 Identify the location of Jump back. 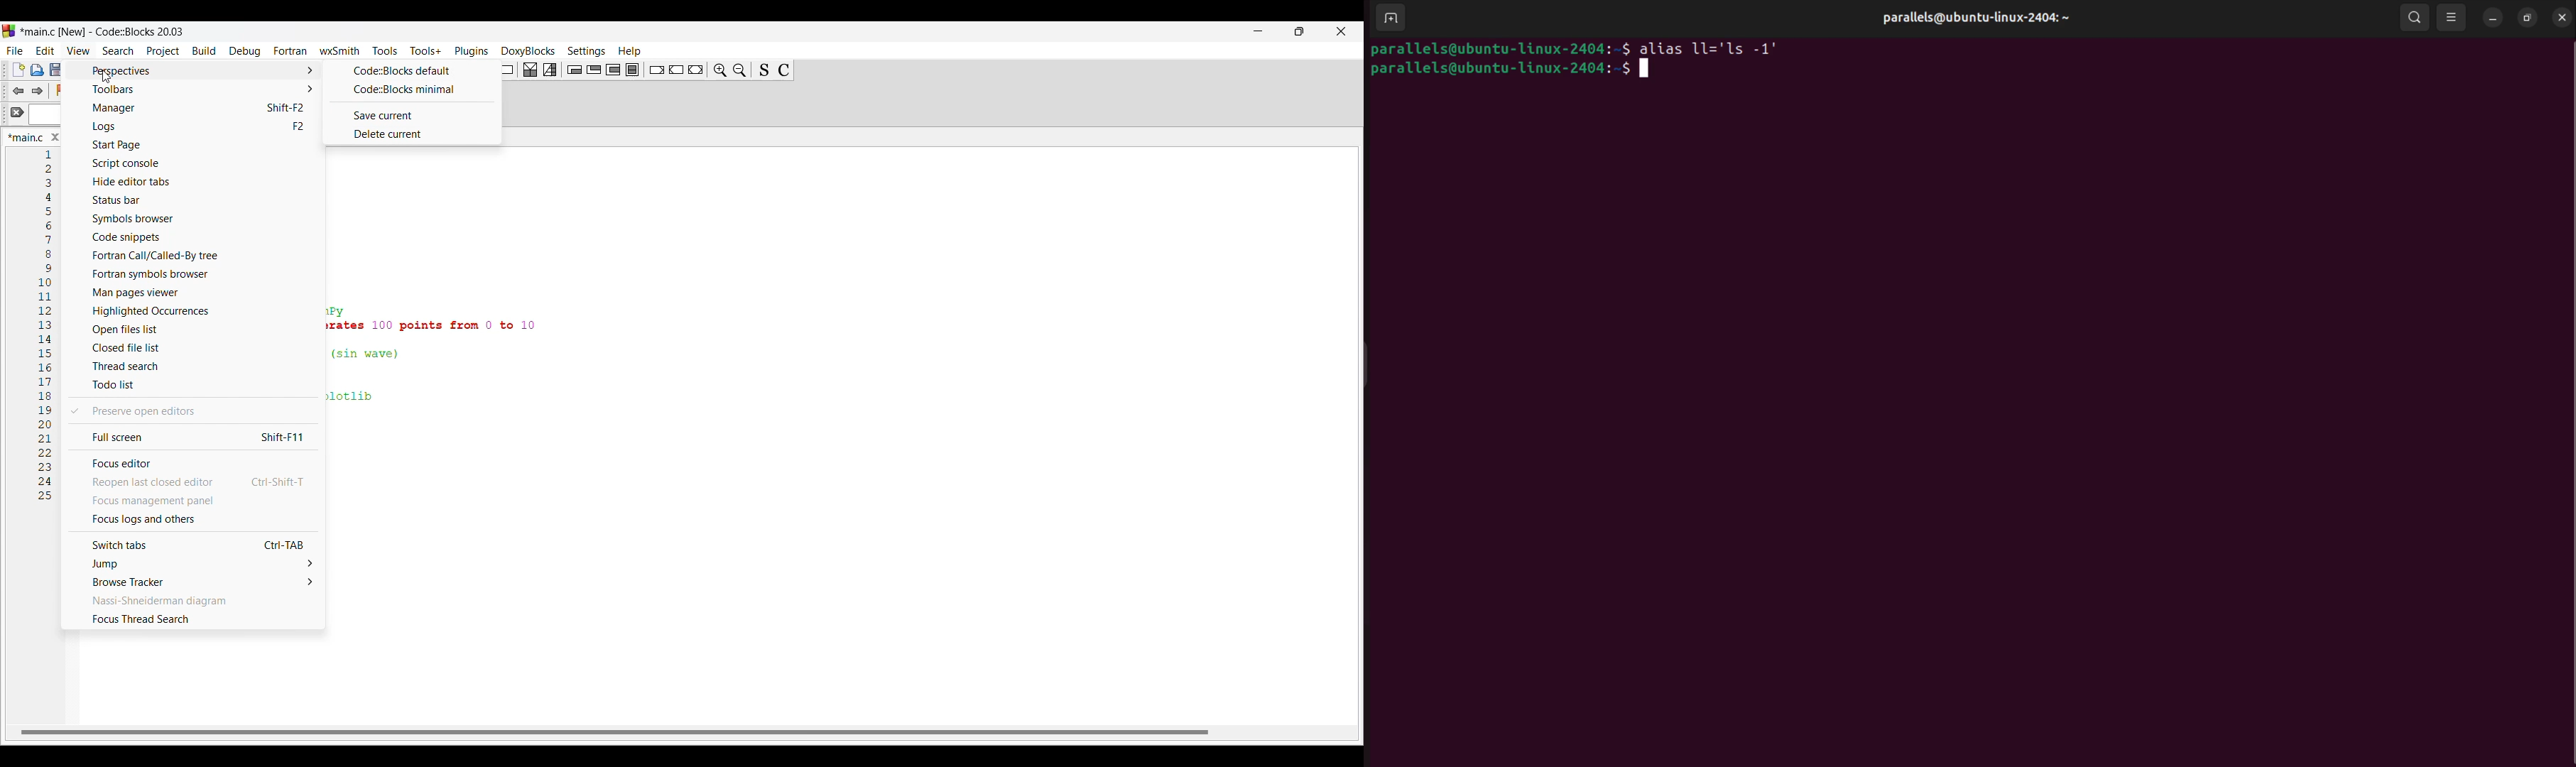
(17, 91).